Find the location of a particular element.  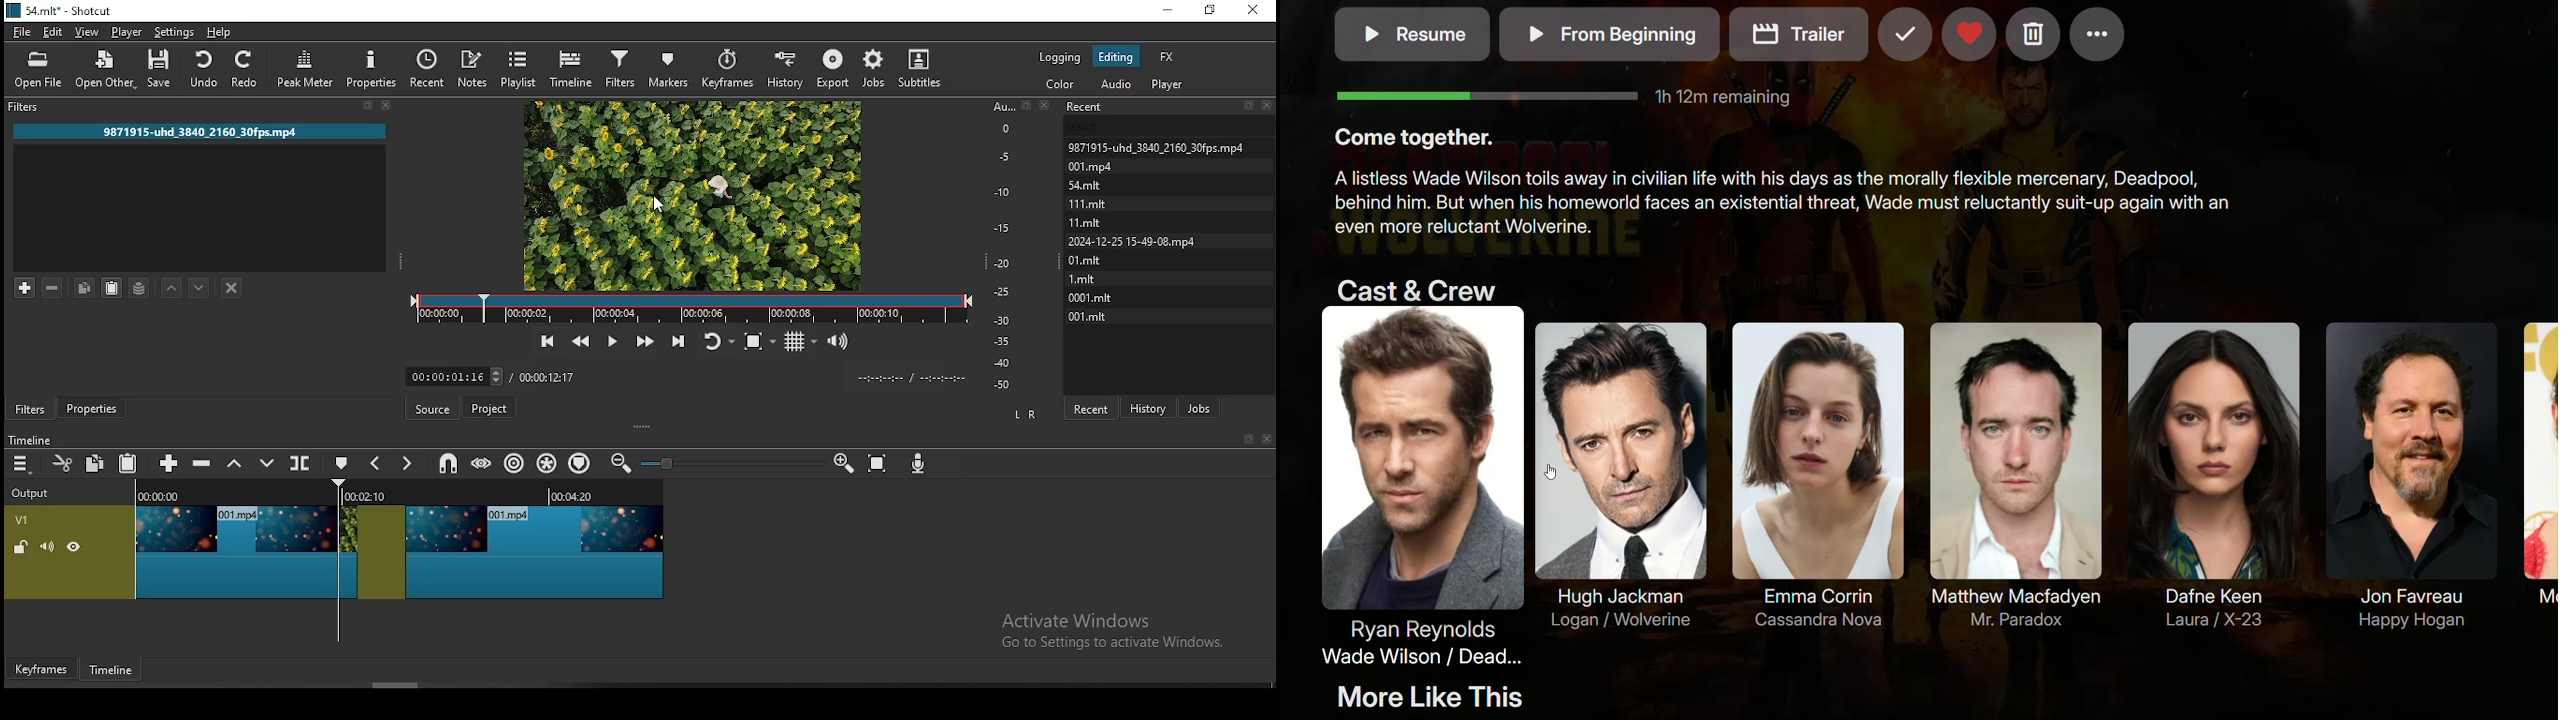

help is located at coordinates (221, 32).